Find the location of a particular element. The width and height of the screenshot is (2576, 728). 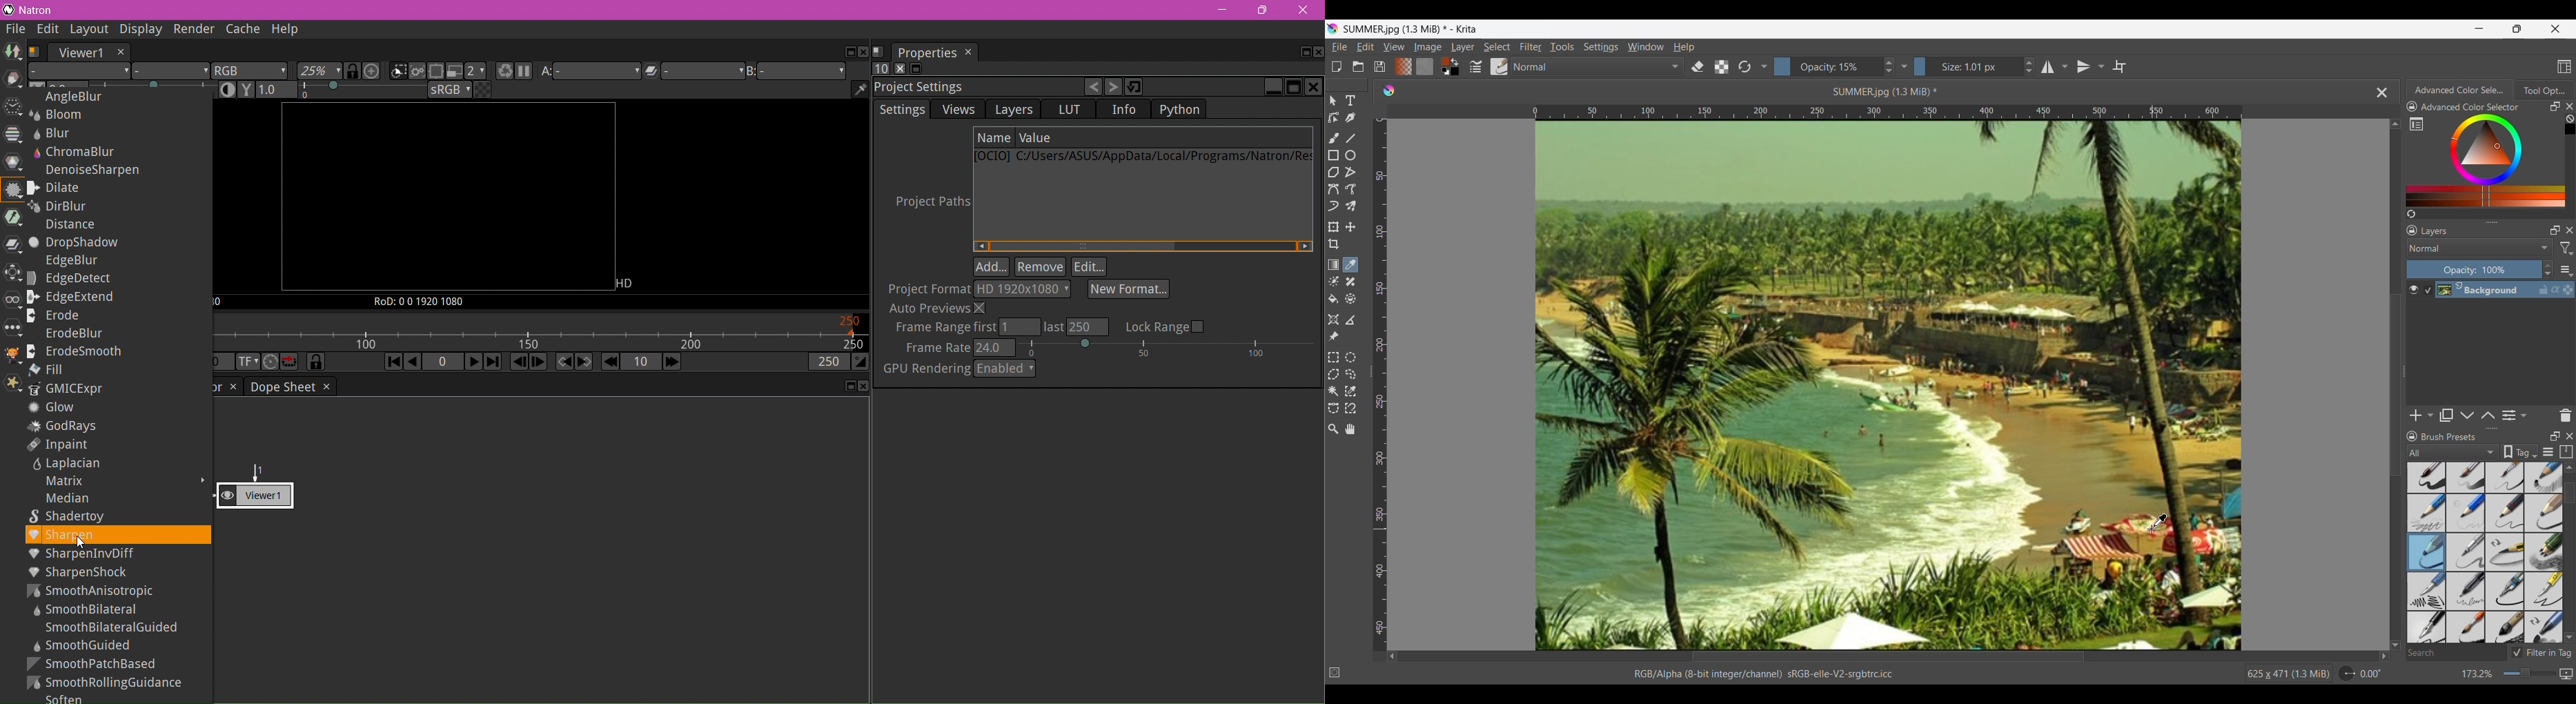

Vertical mirror tool settings is located at coordinates (2101, 66).